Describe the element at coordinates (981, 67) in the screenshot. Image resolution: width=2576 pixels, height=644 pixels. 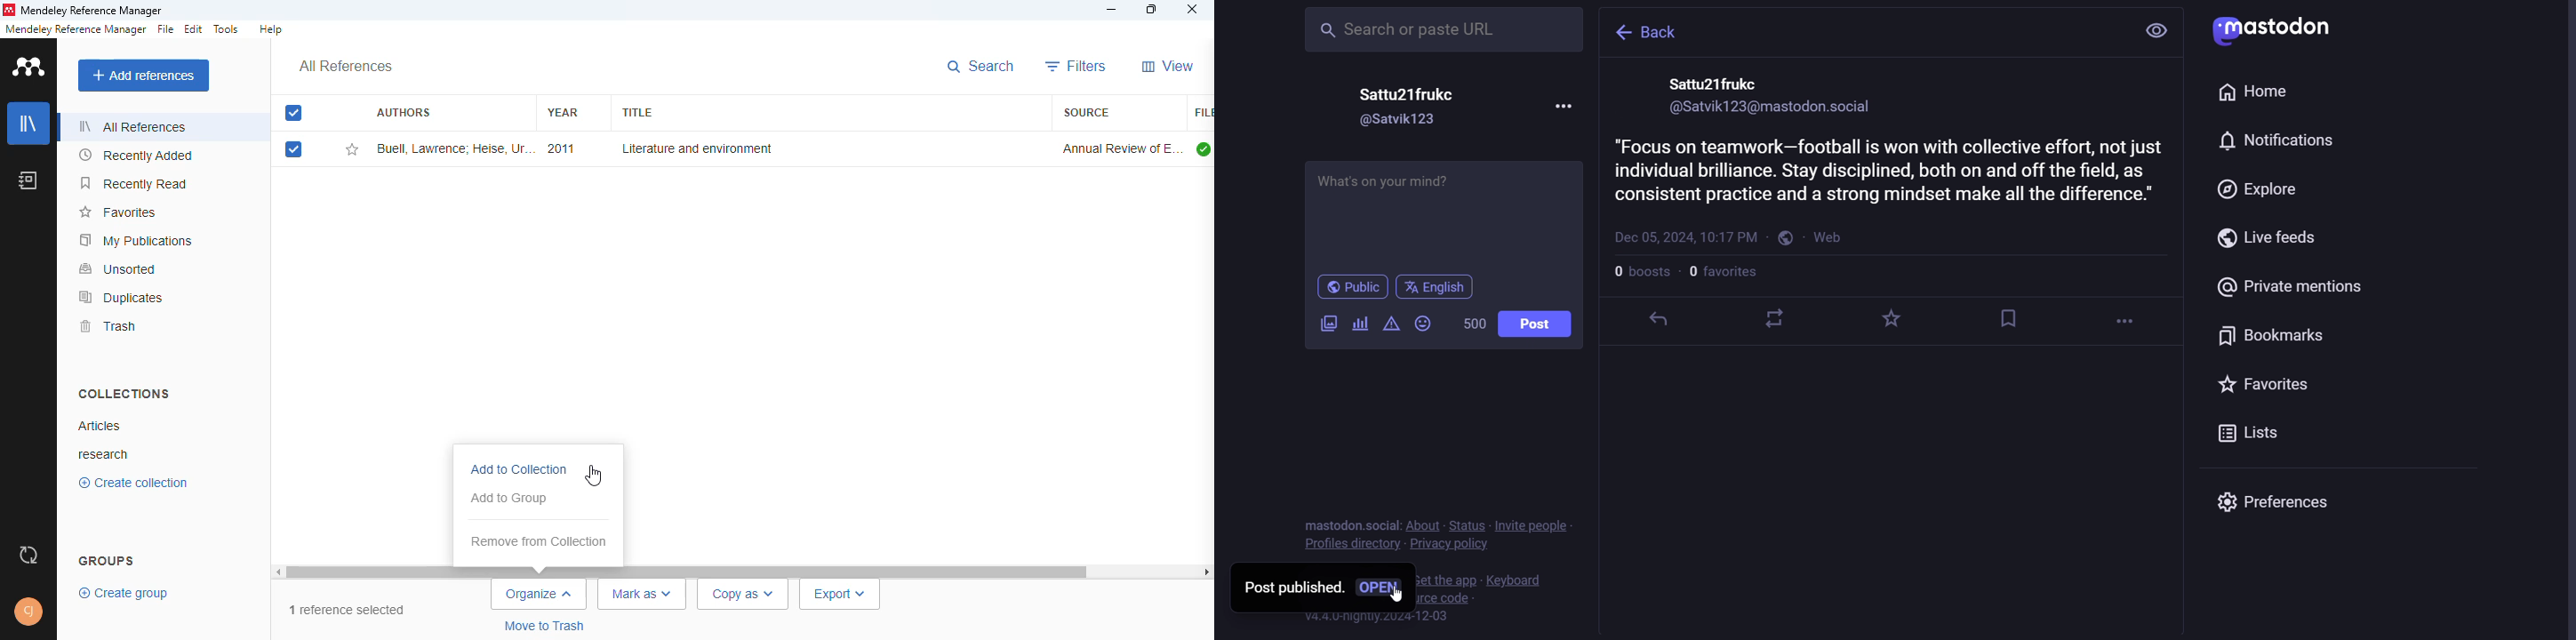
I see `search` at that location.